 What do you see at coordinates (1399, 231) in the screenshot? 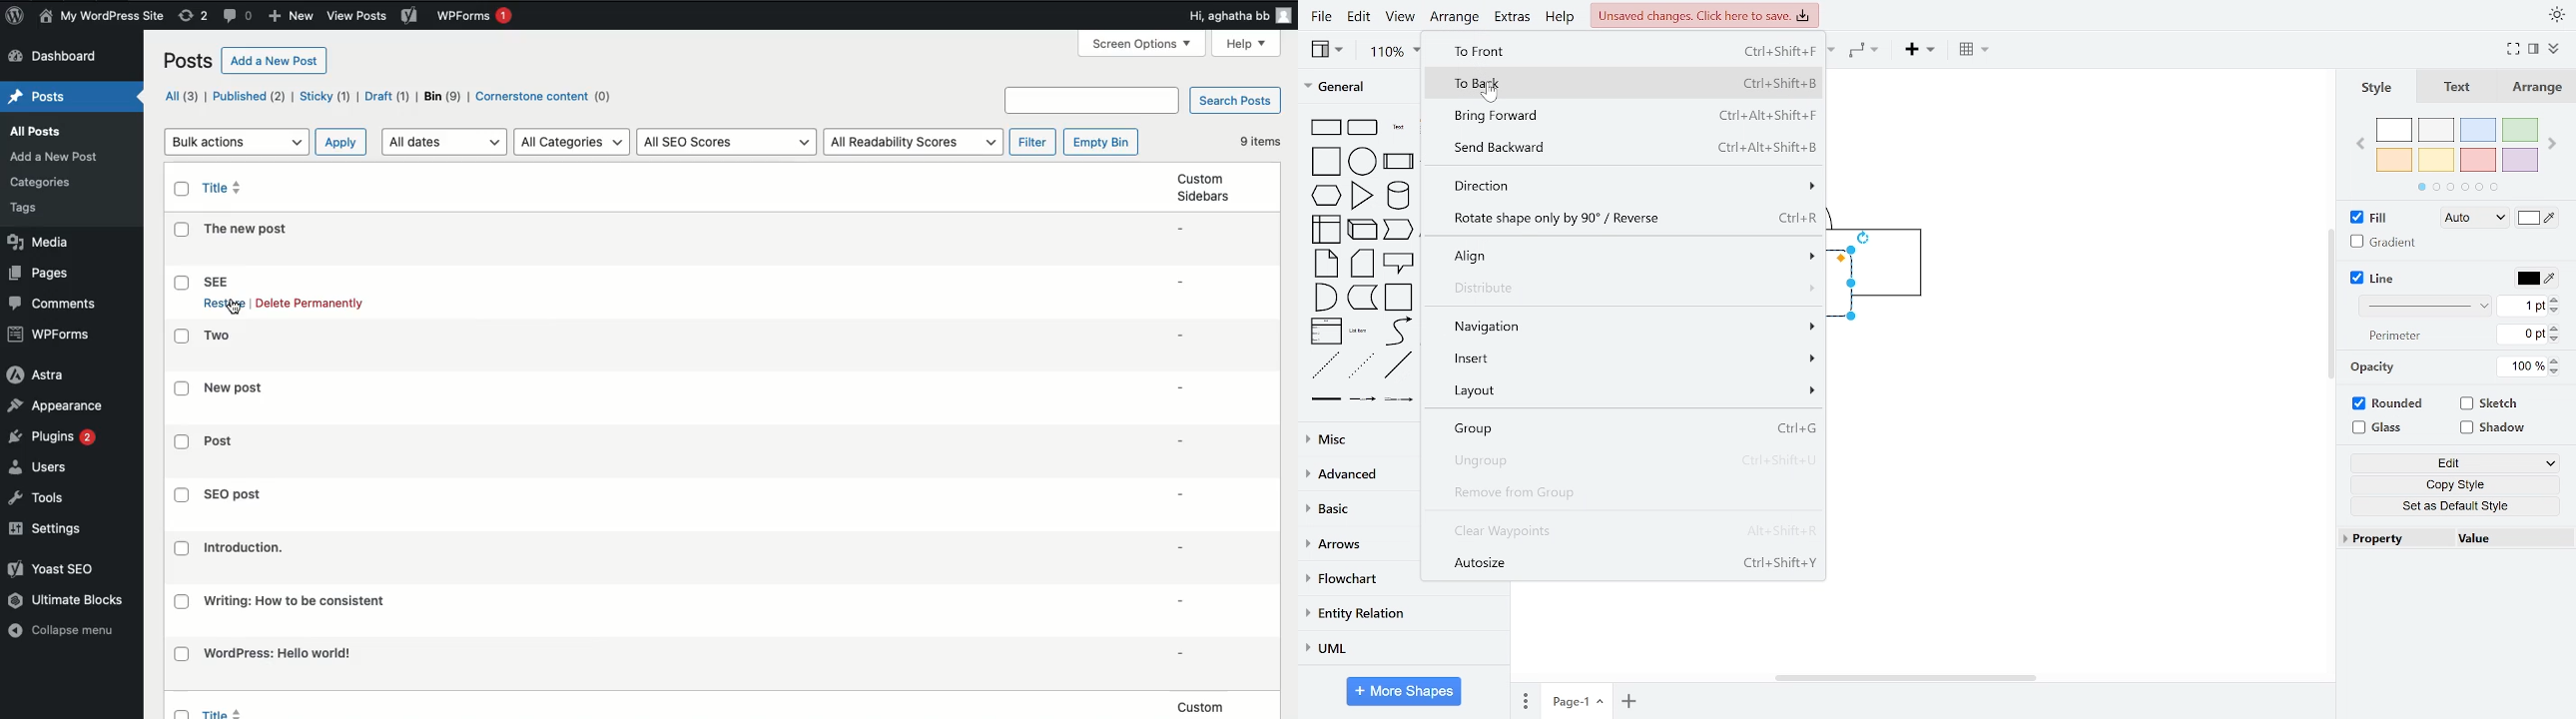
I see `step` at bounding box center [1399, 231].